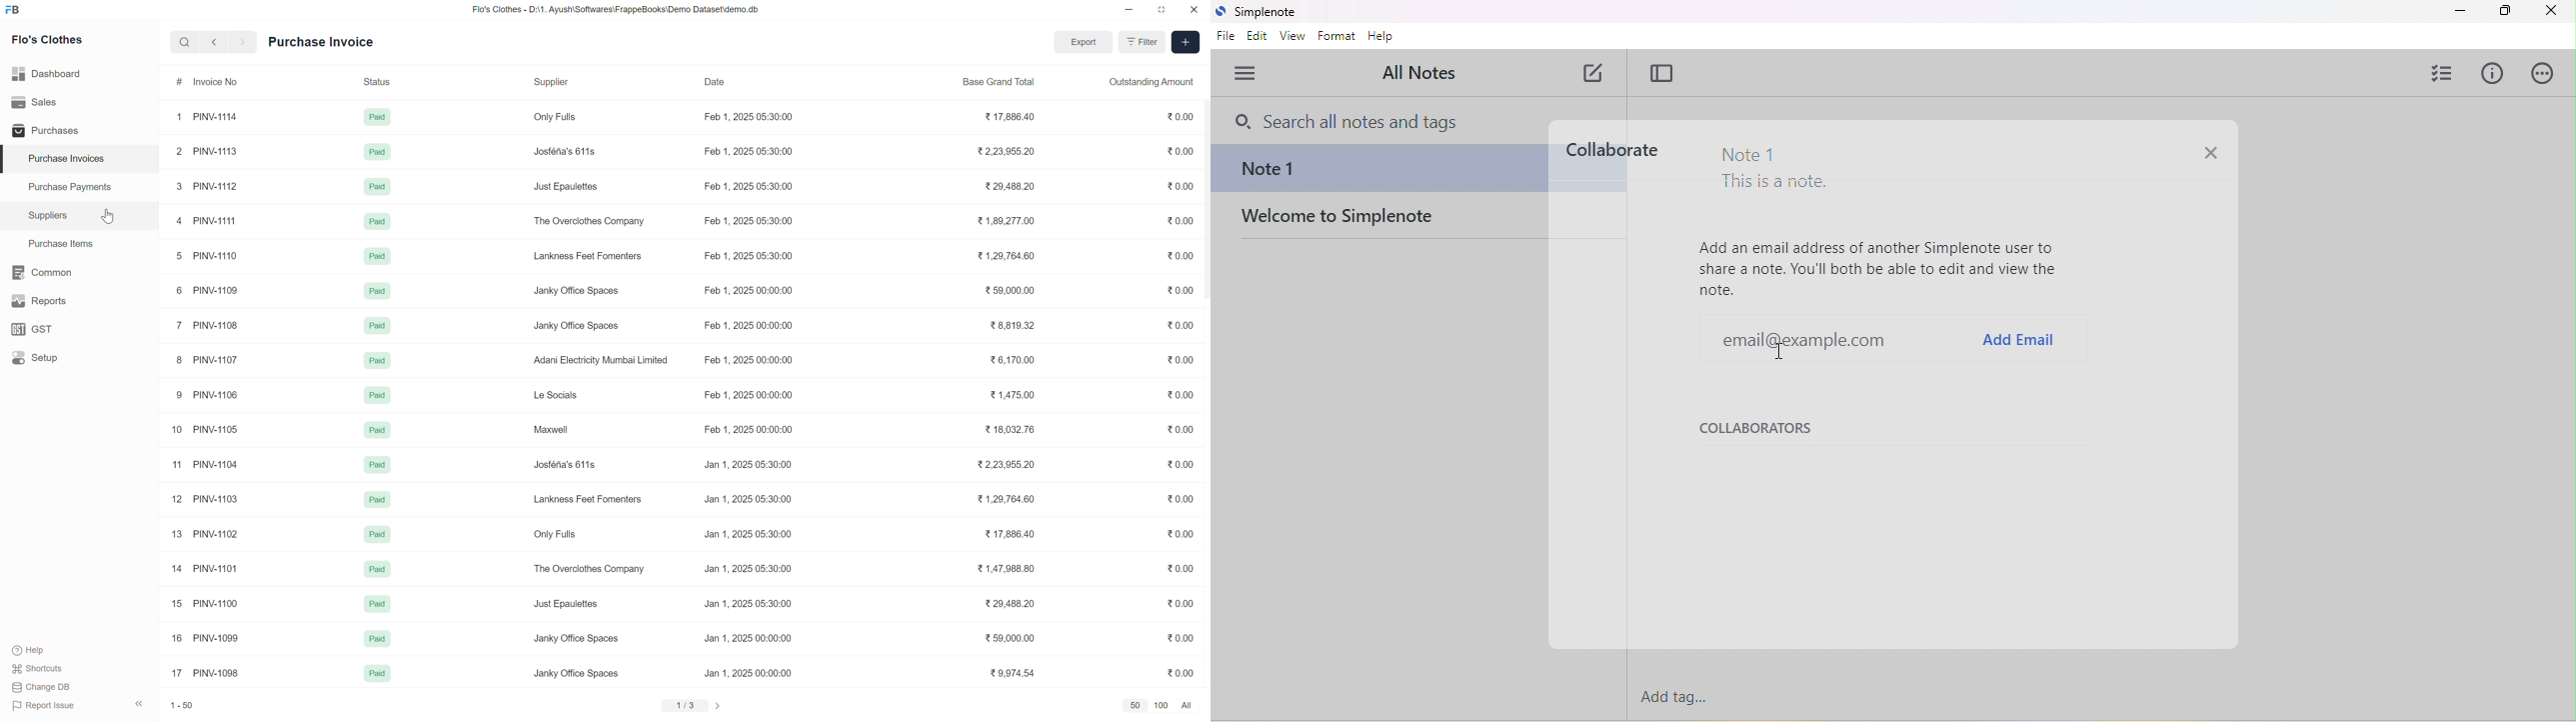 This screenshot has height=728, width=2576. Describe the element at coordinates (1011, 116) in the screenshot. I see `17,886.40` at that location.